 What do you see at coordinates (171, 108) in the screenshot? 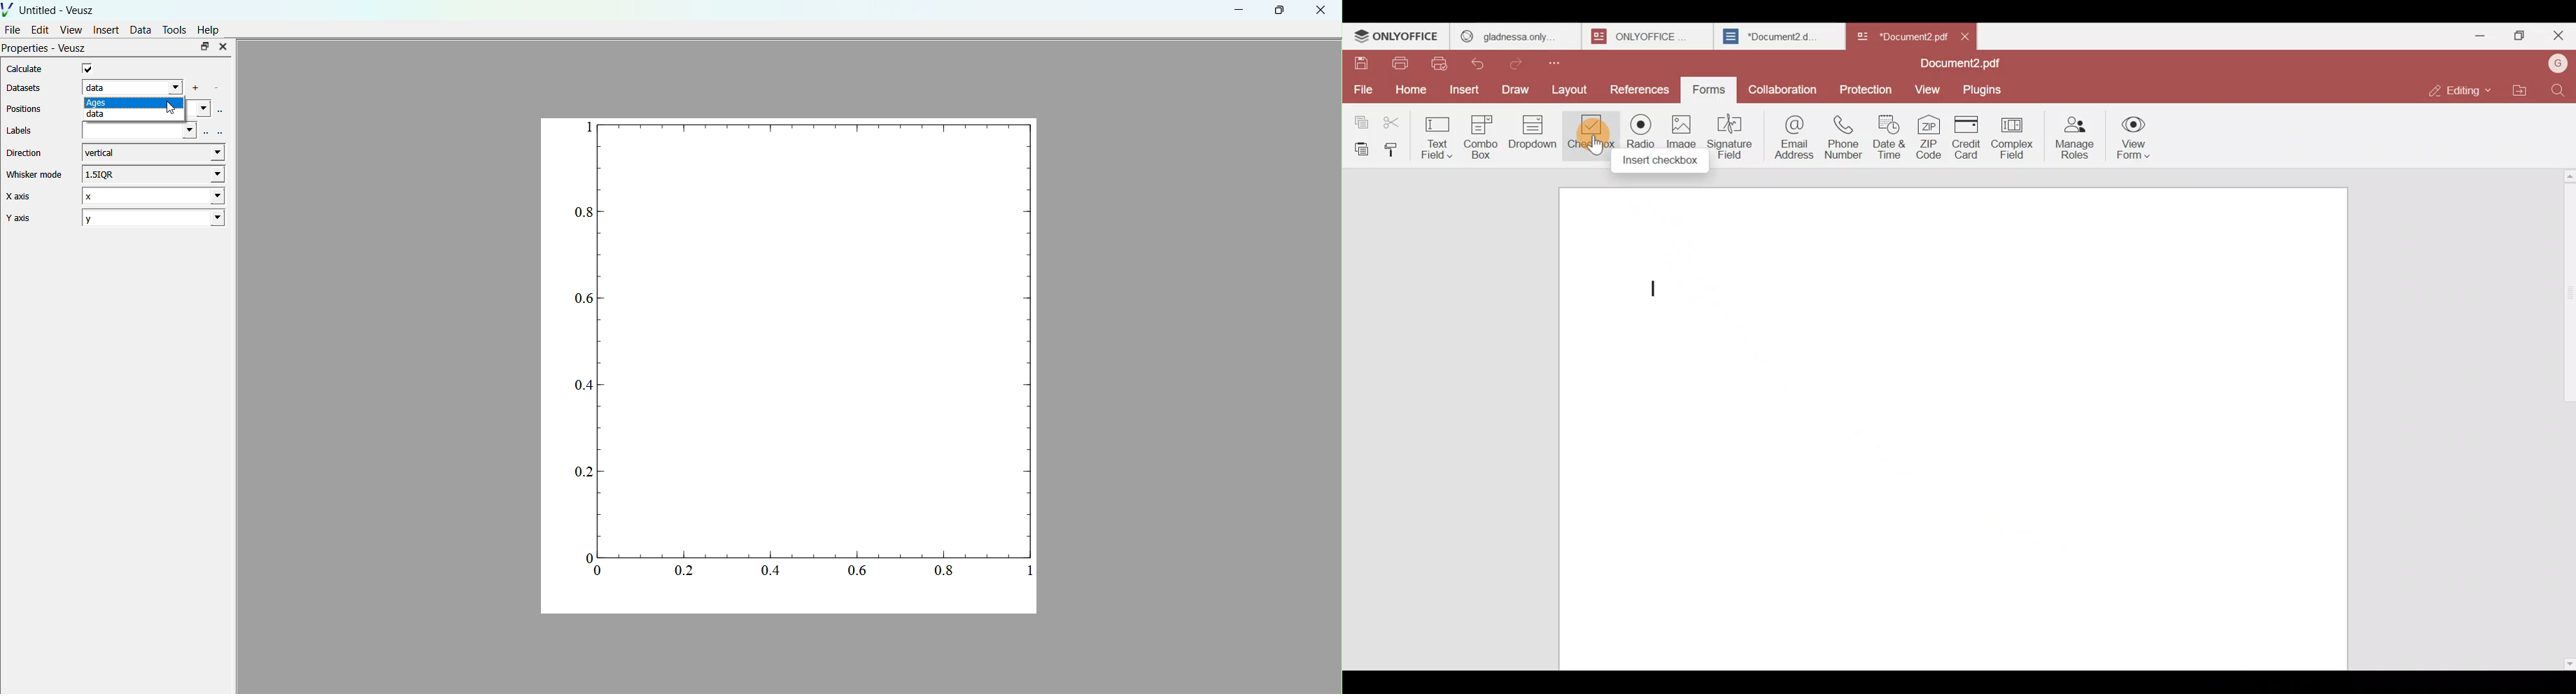
I see `cursor` at bounding box center [171, 108].